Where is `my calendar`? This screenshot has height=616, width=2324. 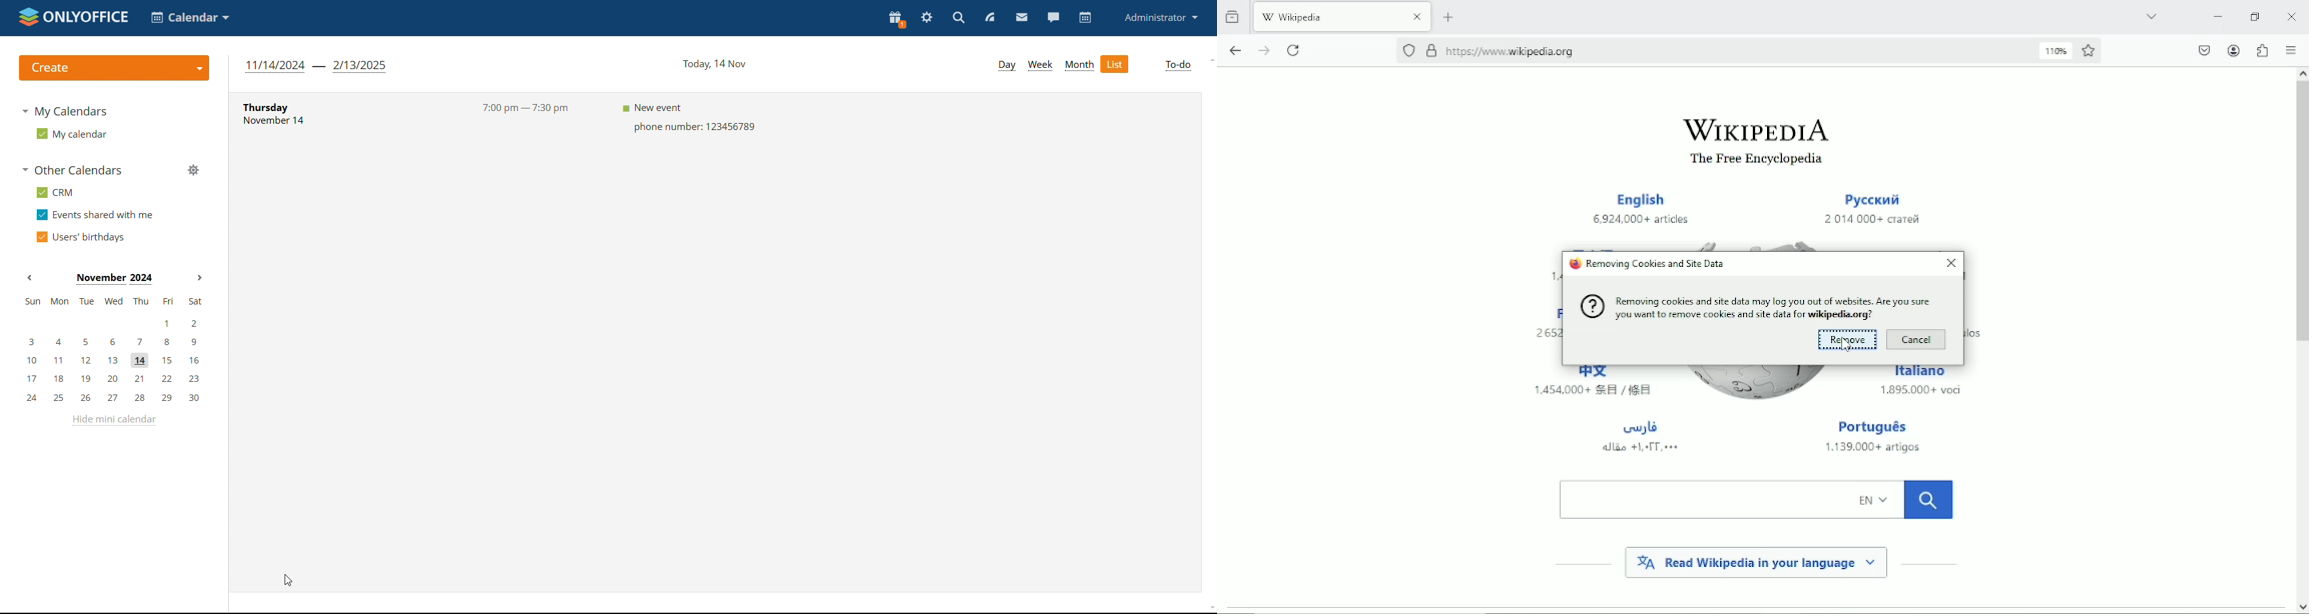
my calendar is located at coordinates (72, 133).